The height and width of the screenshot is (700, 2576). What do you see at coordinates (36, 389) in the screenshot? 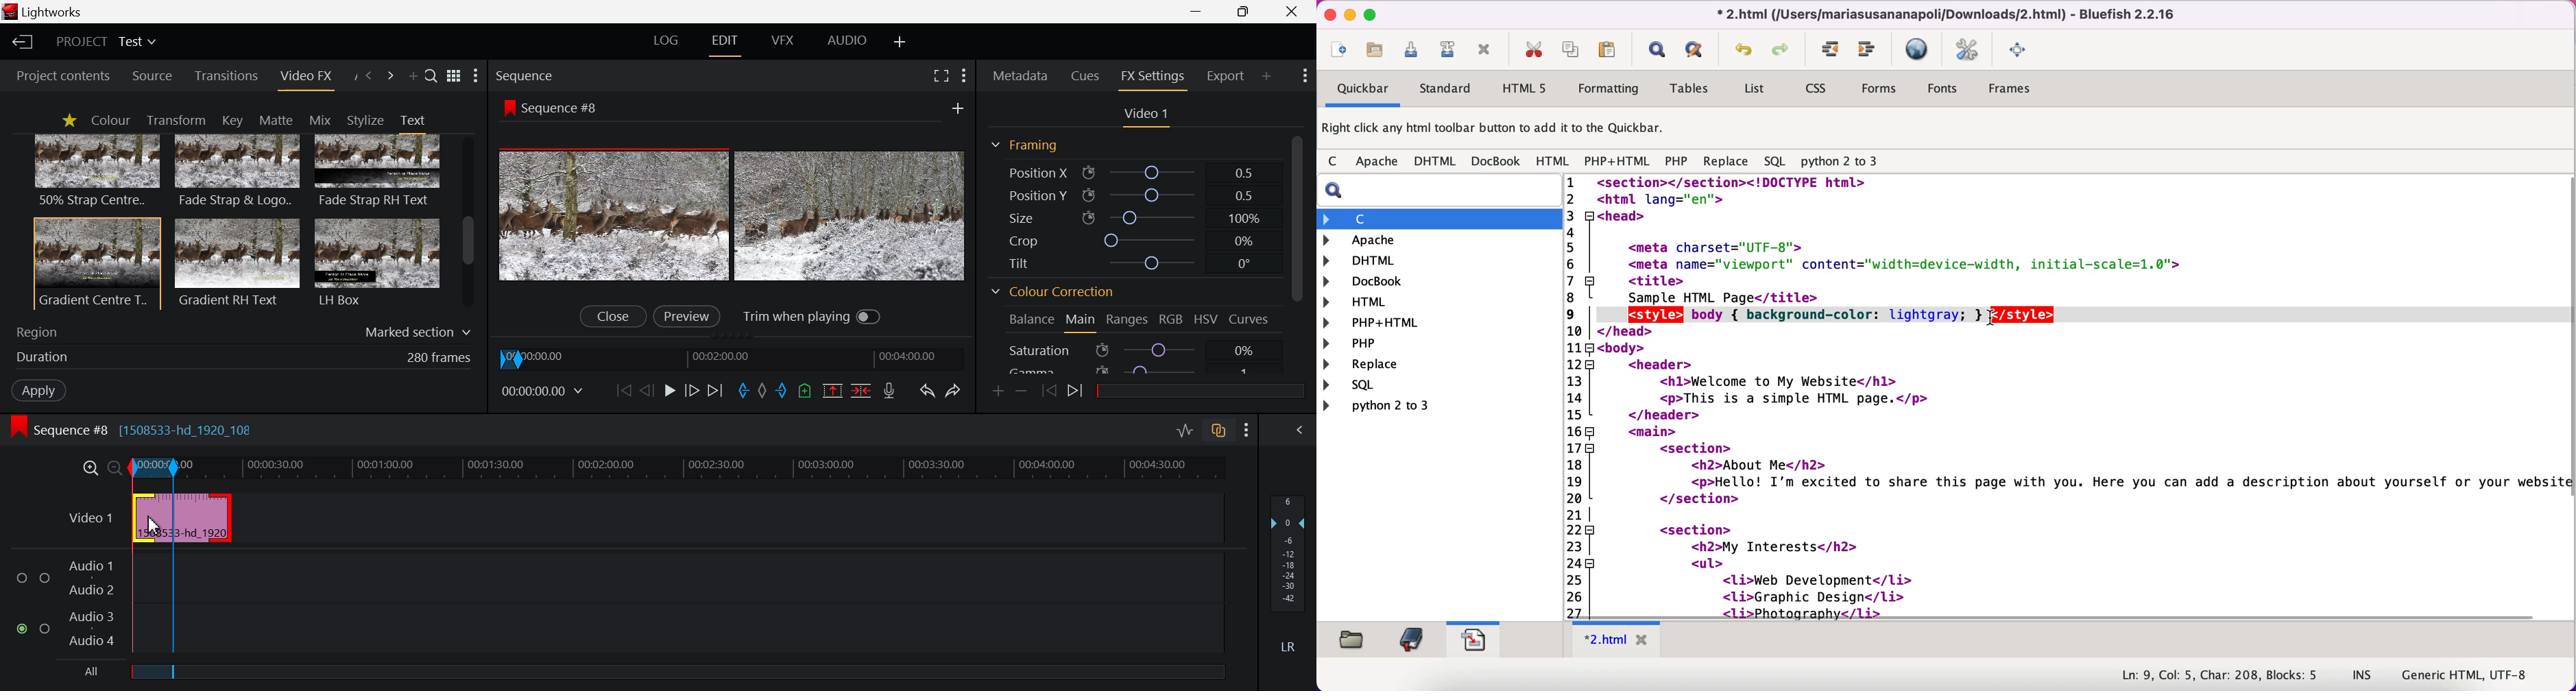
I see `Apply` at bounding box center [36, 389].